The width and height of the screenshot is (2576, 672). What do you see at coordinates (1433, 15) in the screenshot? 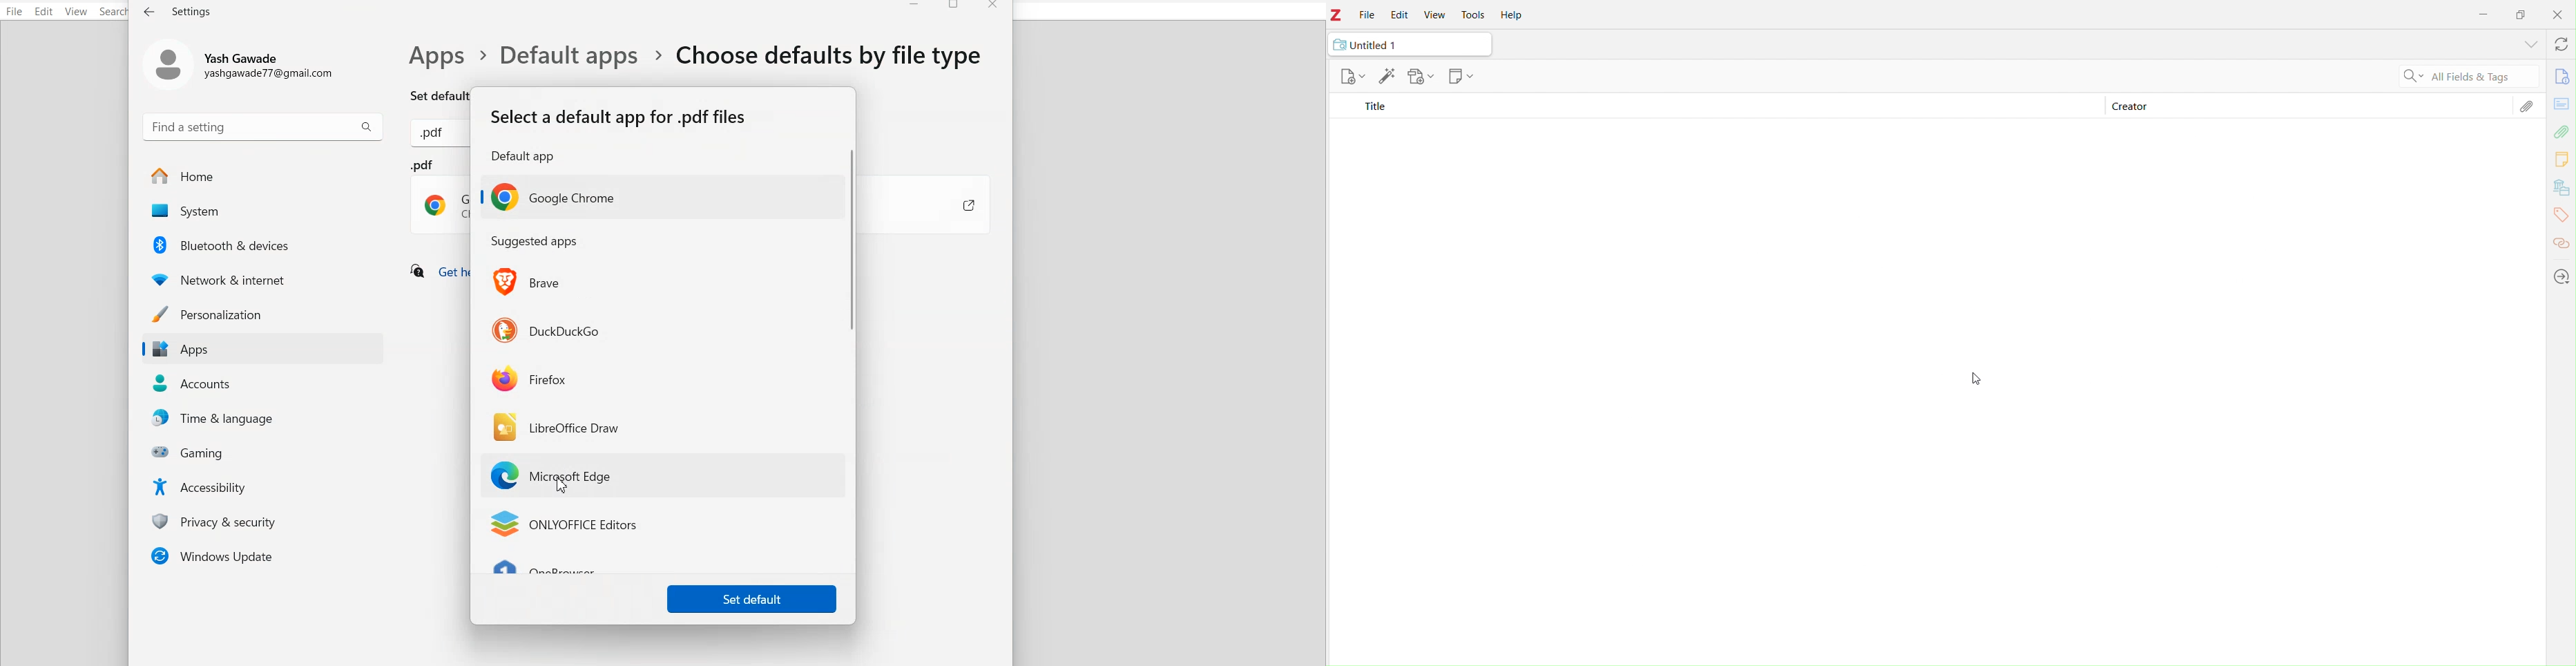
I see `View` at bounding box center [1433, 15].